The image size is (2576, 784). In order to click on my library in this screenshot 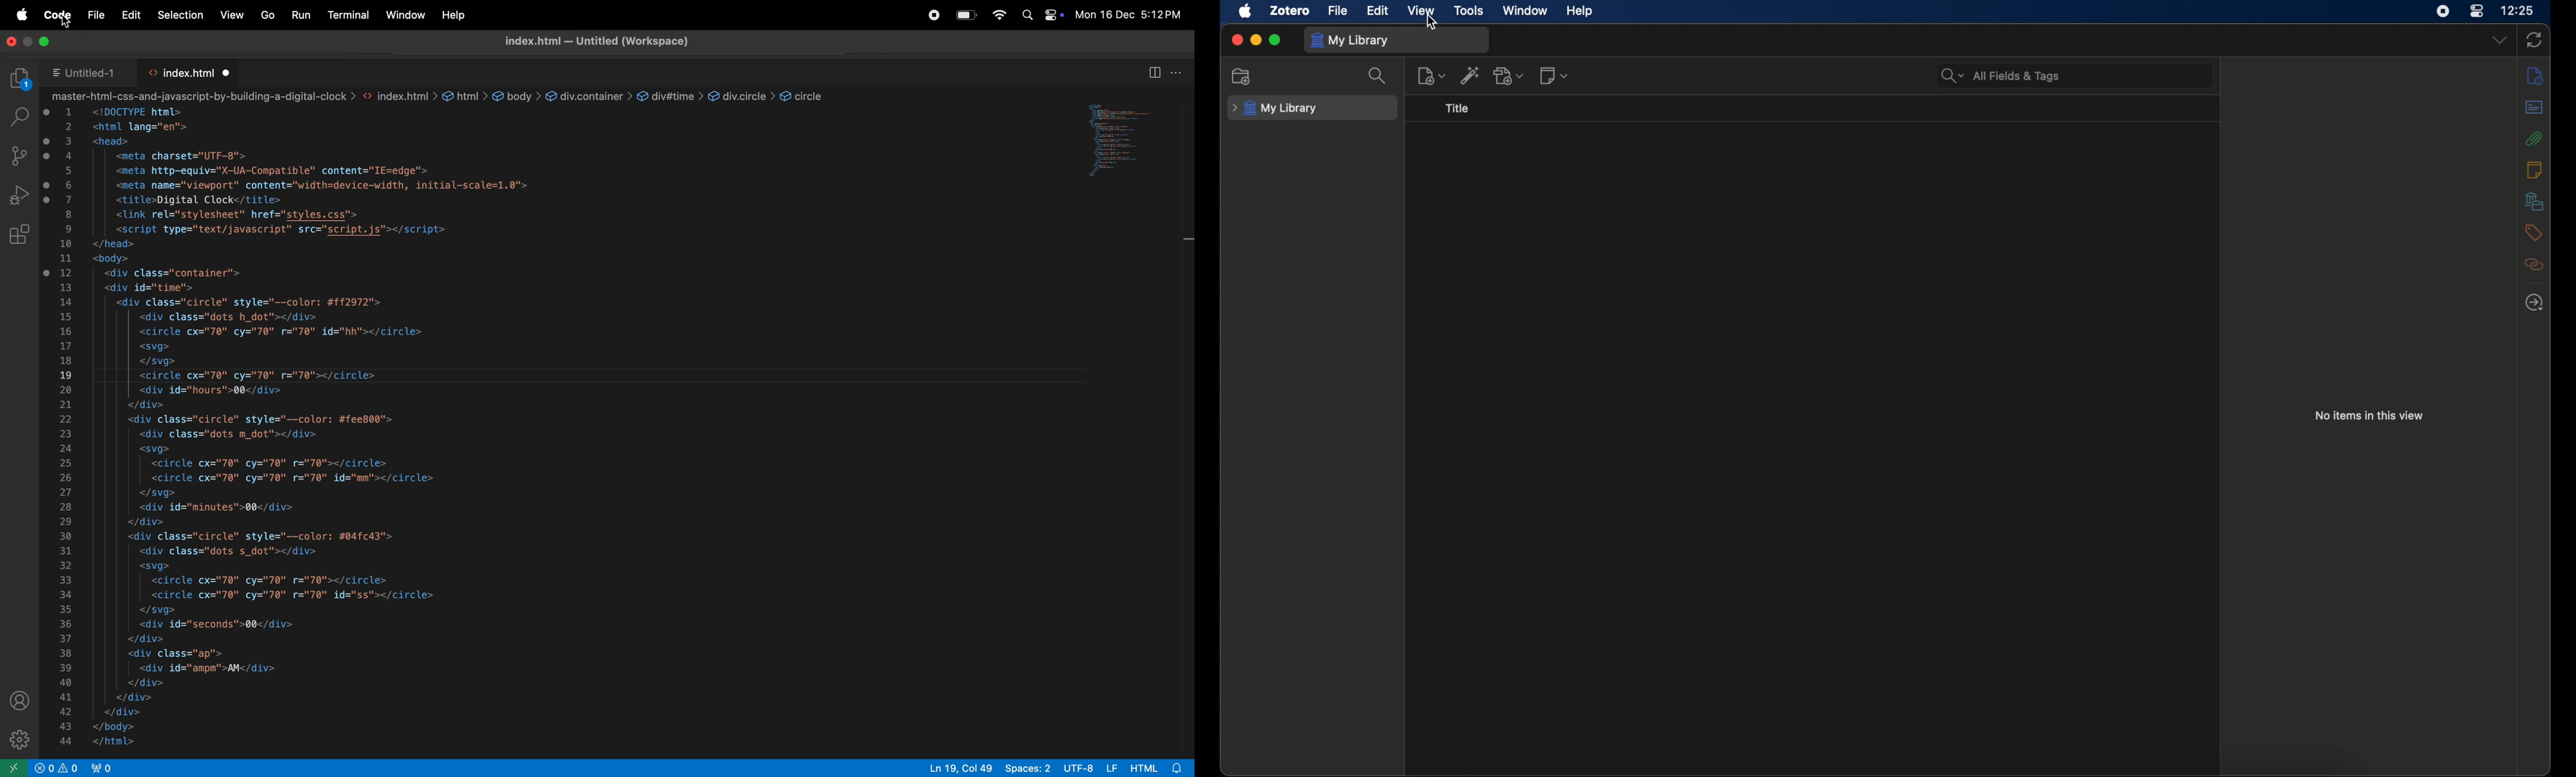, I will do `click(1275, 109)`.